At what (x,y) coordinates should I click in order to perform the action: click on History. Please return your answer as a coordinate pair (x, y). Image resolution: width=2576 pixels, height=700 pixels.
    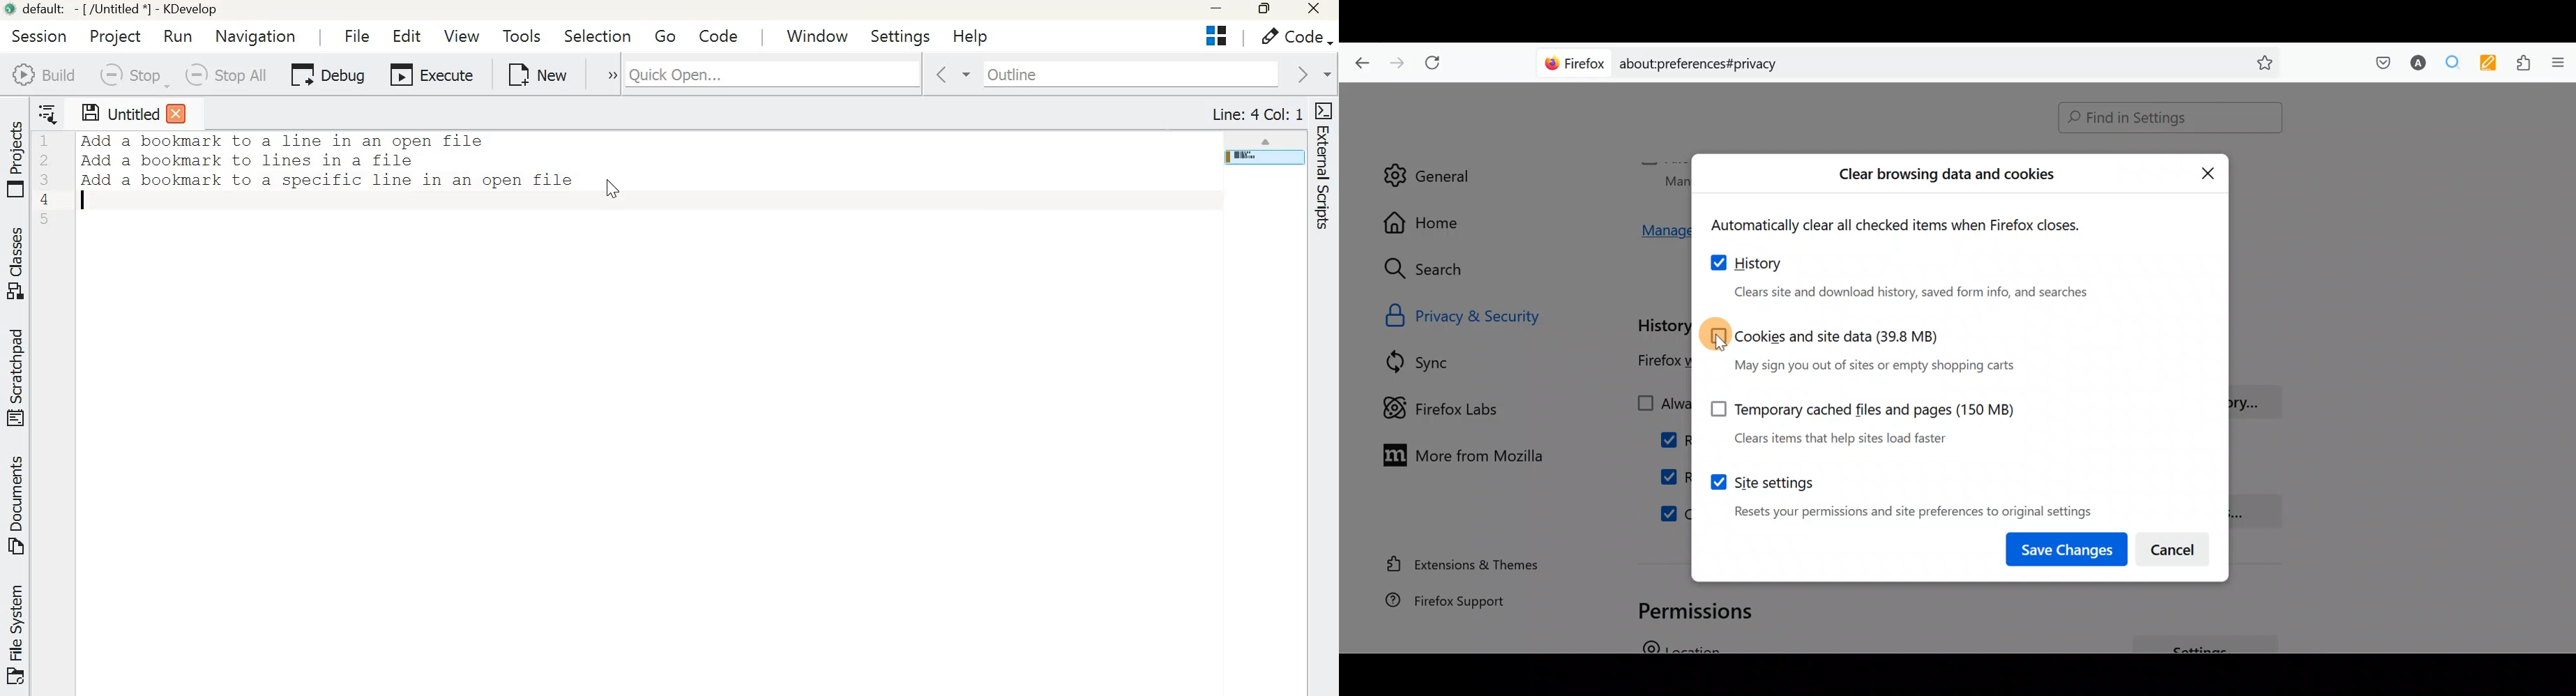
    Looking at the image, I should click on (1910, 276).